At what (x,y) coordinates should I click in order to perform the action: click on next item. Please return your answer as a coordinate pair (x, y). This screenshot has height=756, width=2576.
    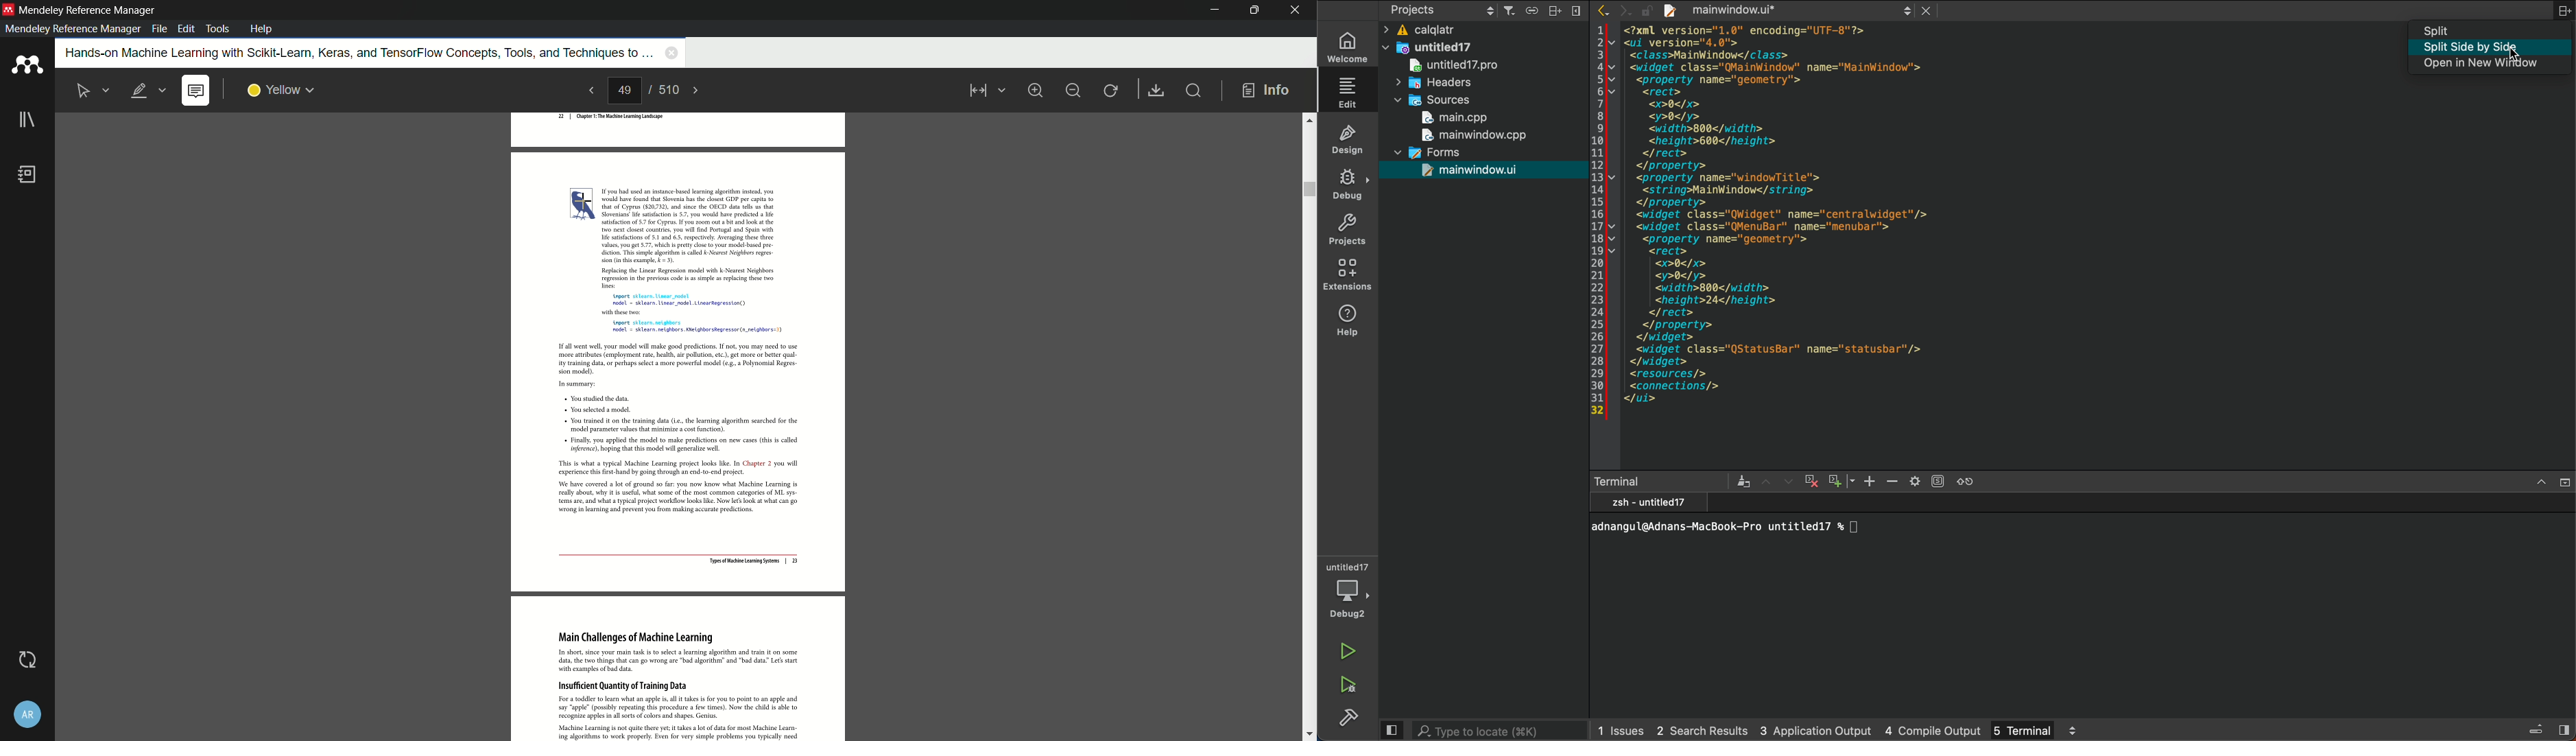
    Looking at the image, I should click on (1788, 482).